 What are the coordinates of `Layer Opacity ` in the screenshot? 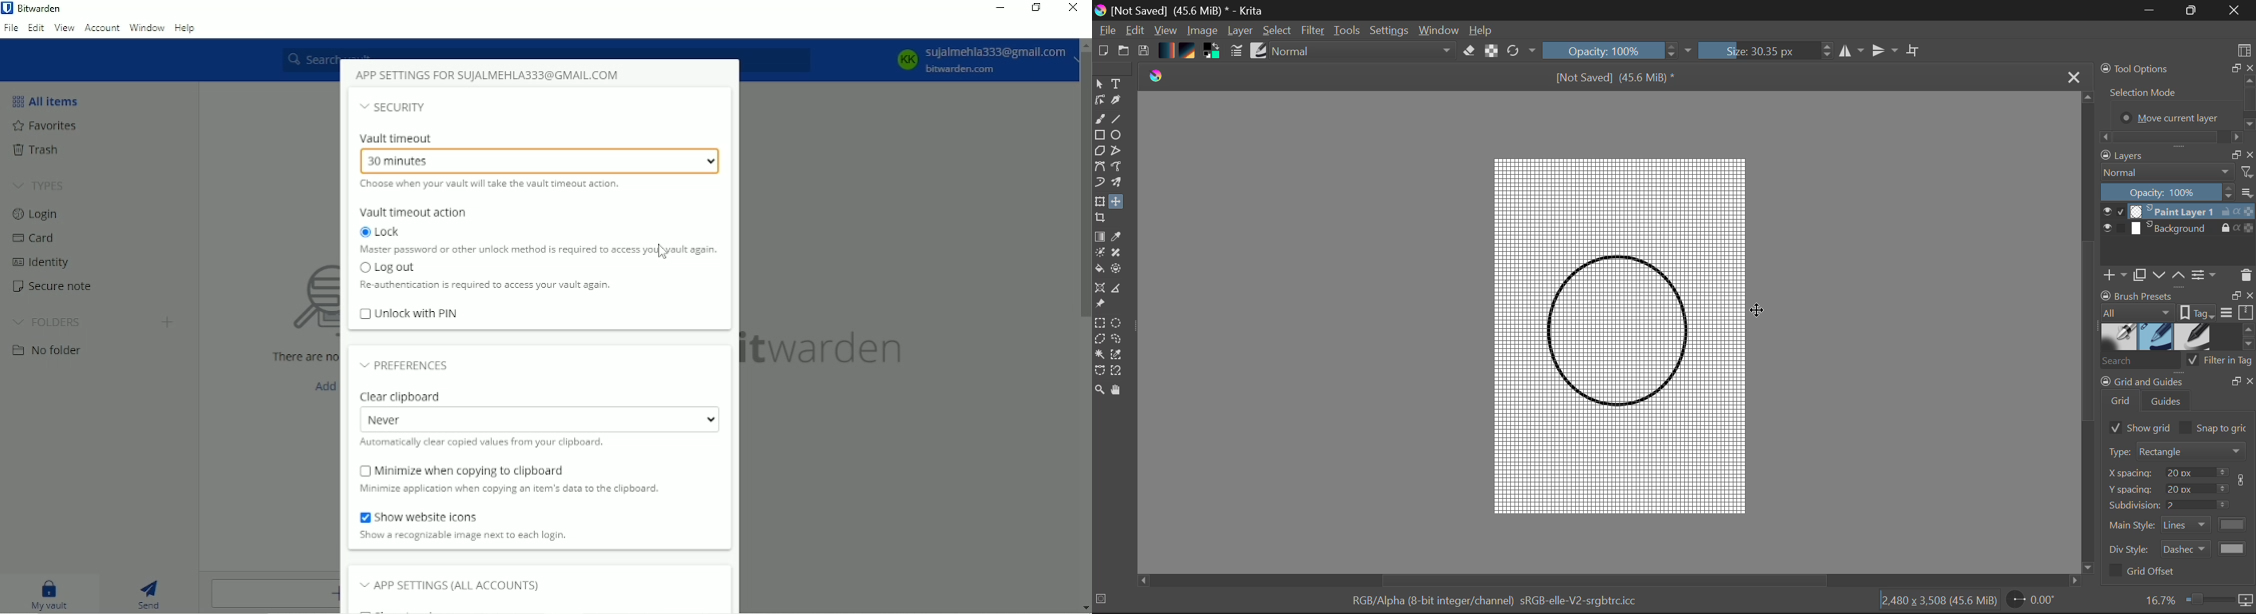 It's located at (2178, 192).